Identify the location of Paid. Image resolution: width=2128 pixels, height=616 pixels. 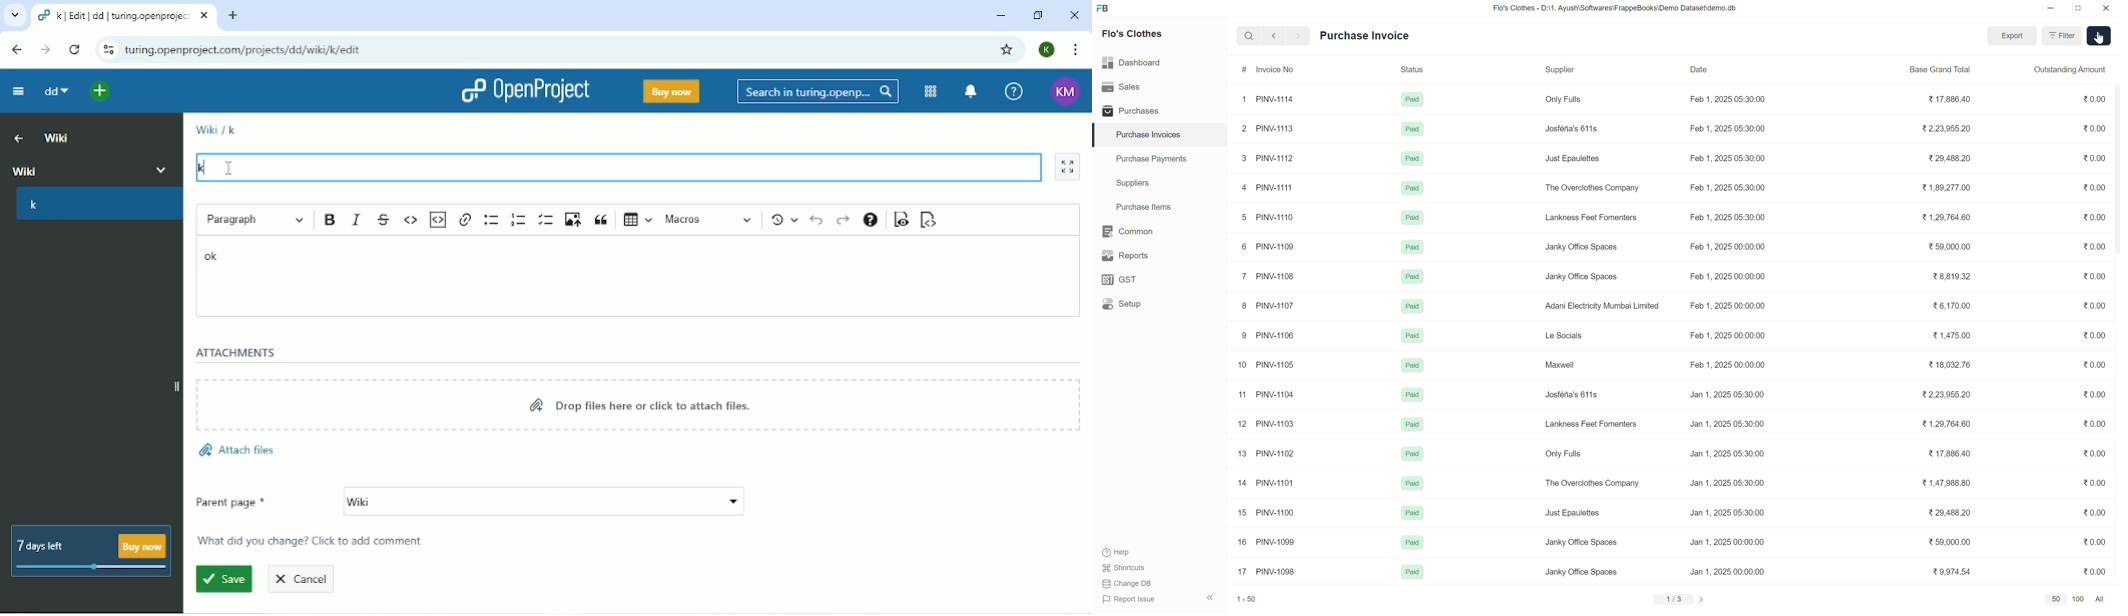
(1413, 395).